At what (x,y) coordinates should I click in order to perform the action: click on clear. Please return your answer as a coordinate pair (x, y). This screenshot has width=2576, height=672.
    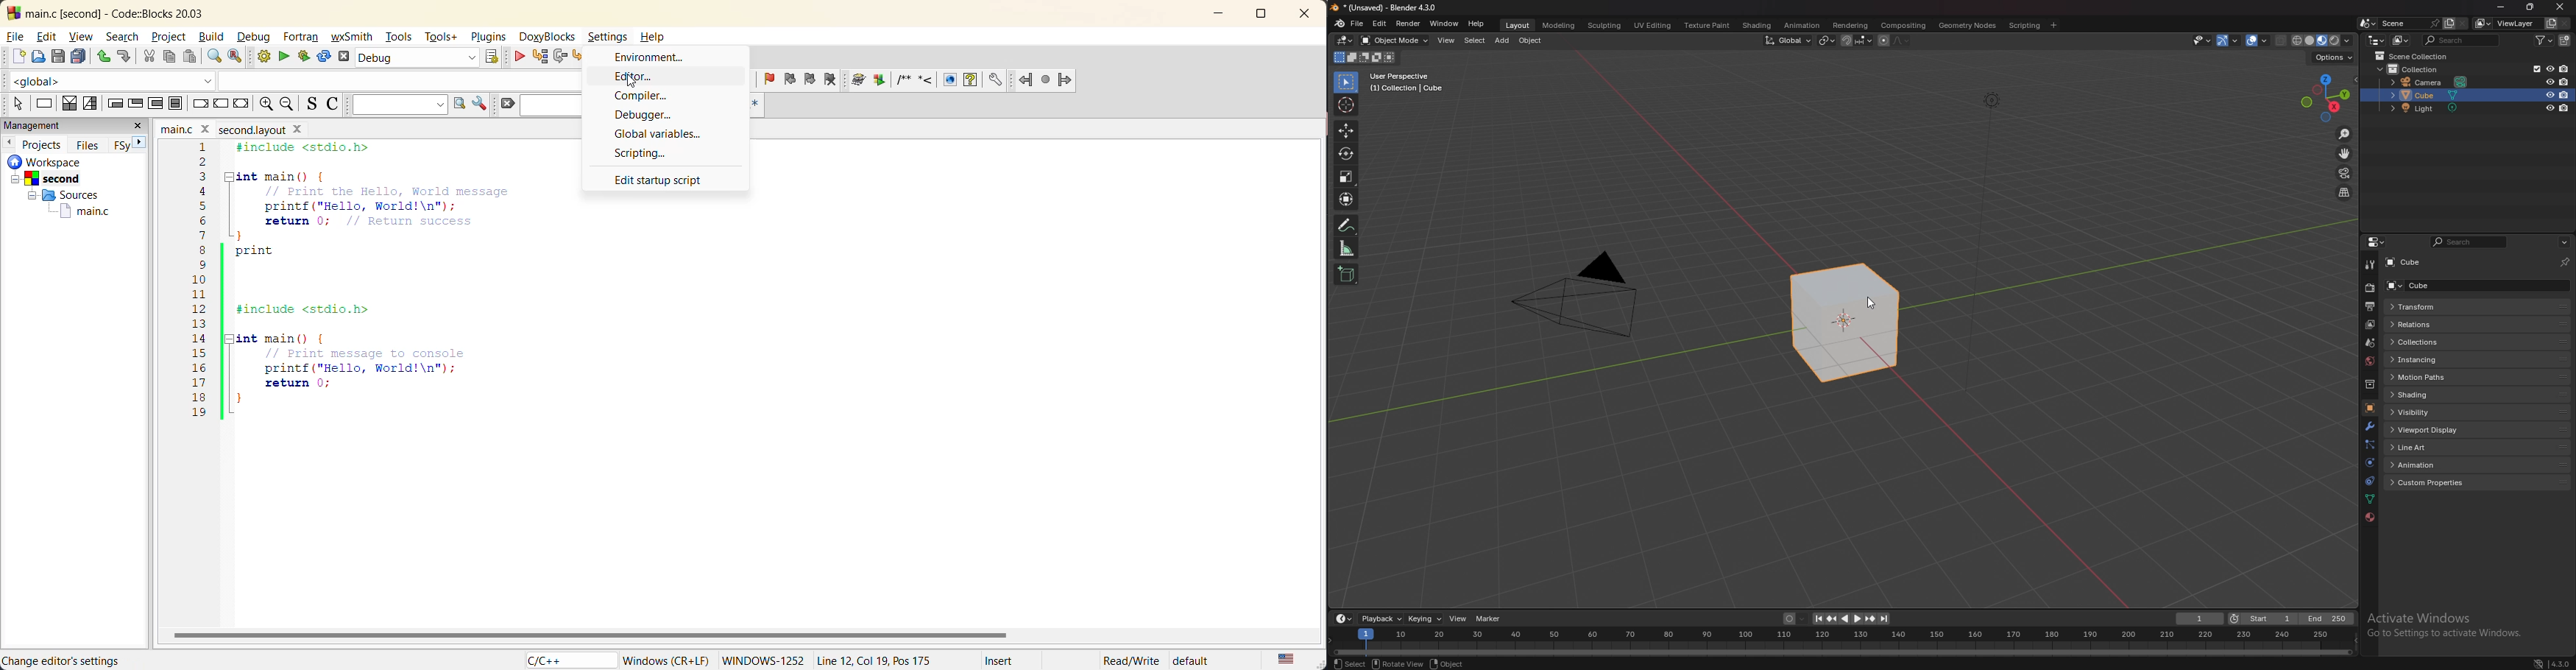
    Looking at the image, I should click on (512, 103).